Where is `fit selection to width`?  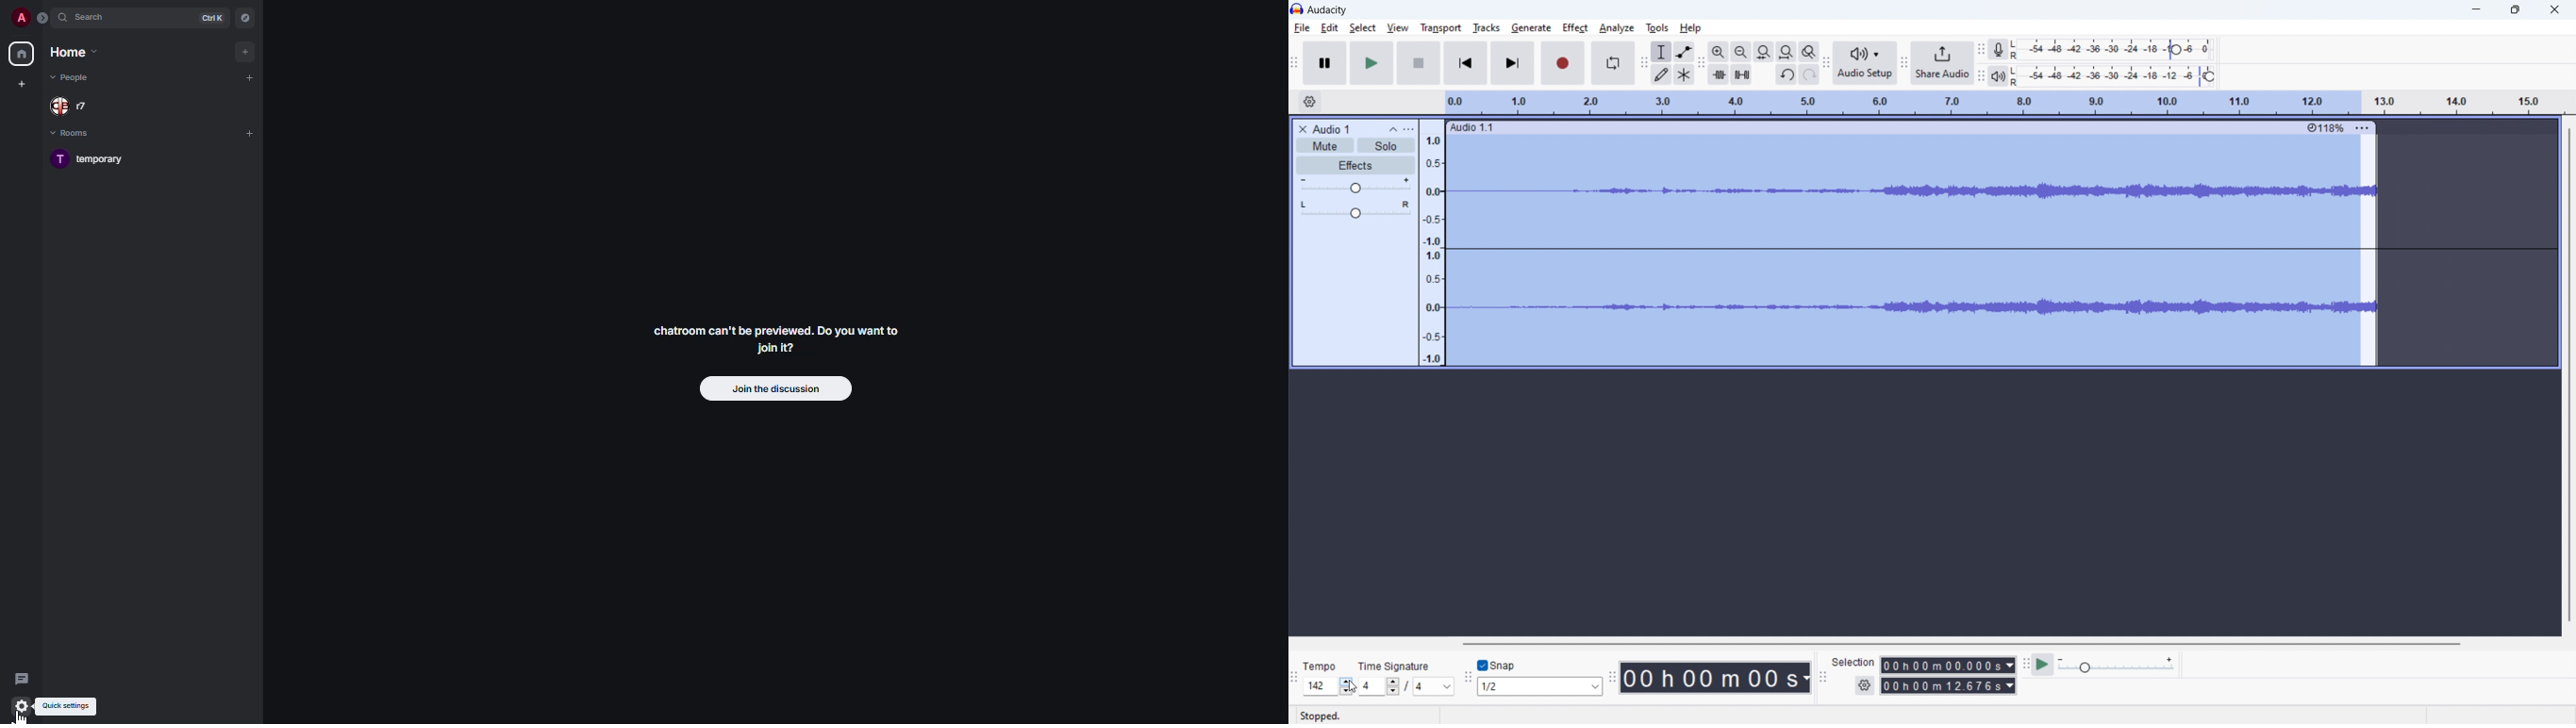
fit selection to width is located at coordinates (1764, 52).